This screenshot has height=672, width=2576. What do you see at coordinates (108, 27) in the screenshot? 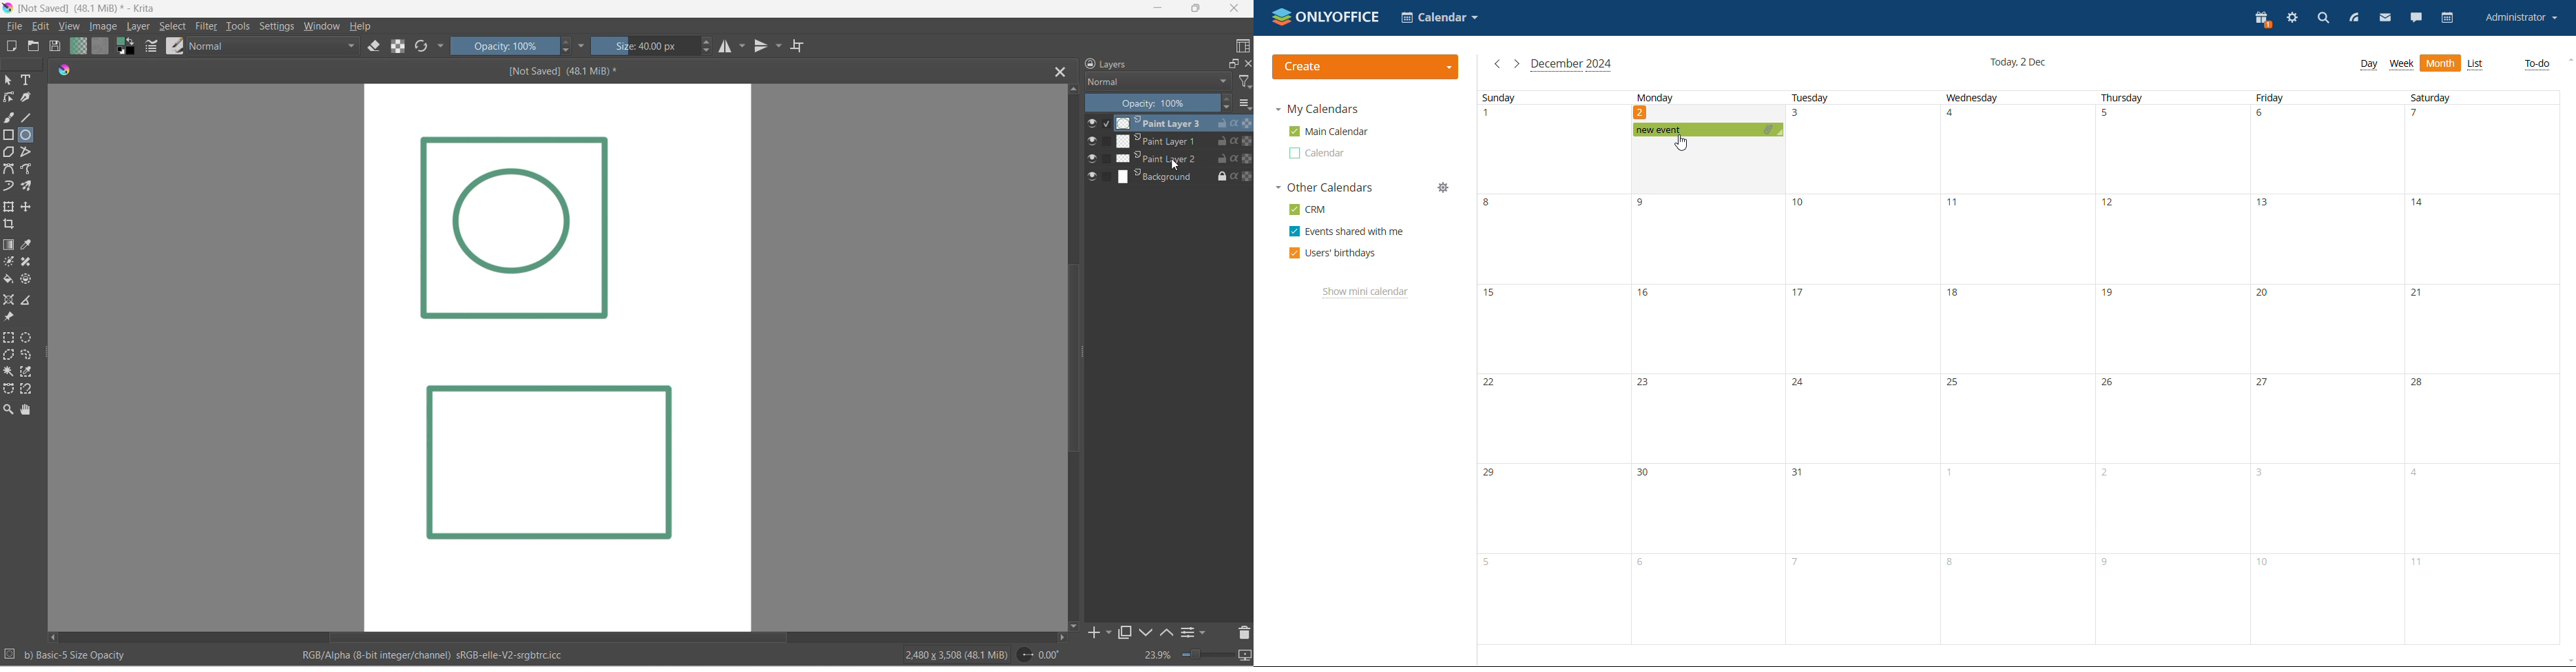
I see `image` at bounding box center [108, 27].